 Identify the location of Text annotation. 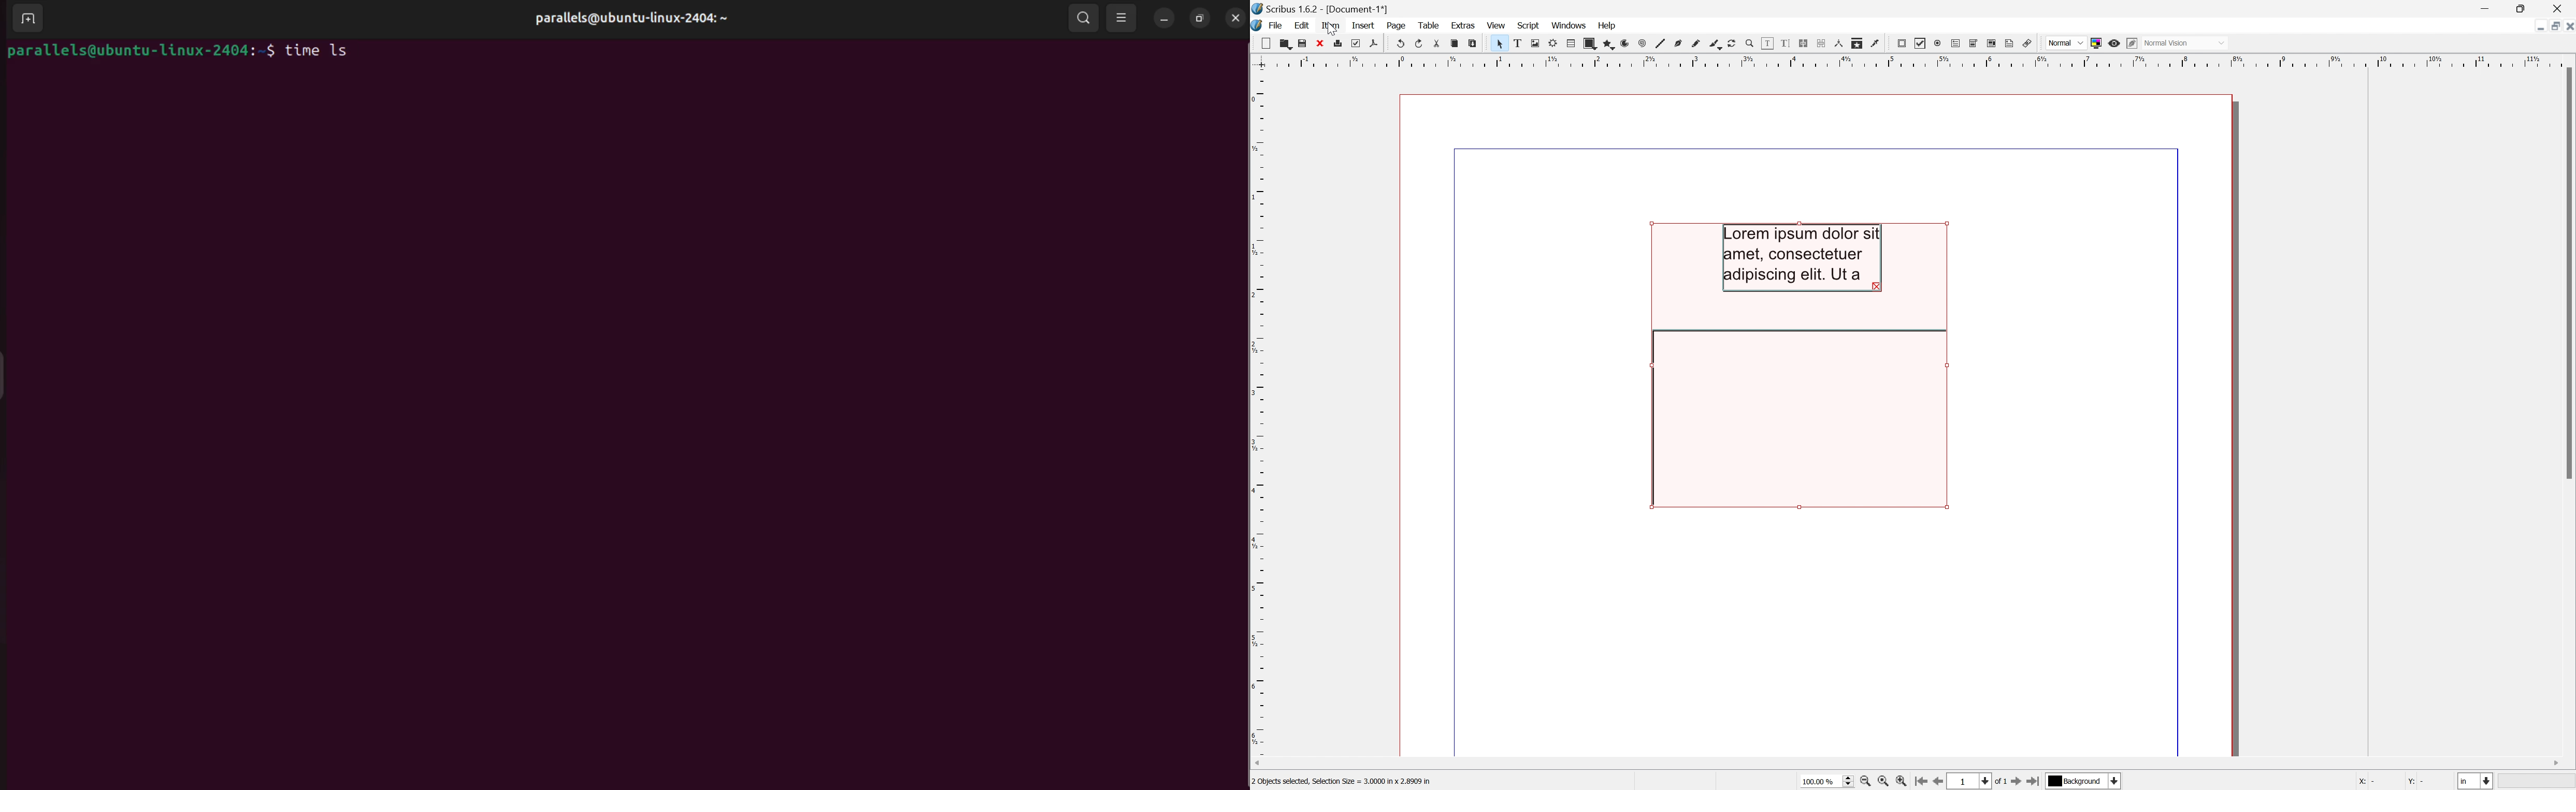
(2012, 43).